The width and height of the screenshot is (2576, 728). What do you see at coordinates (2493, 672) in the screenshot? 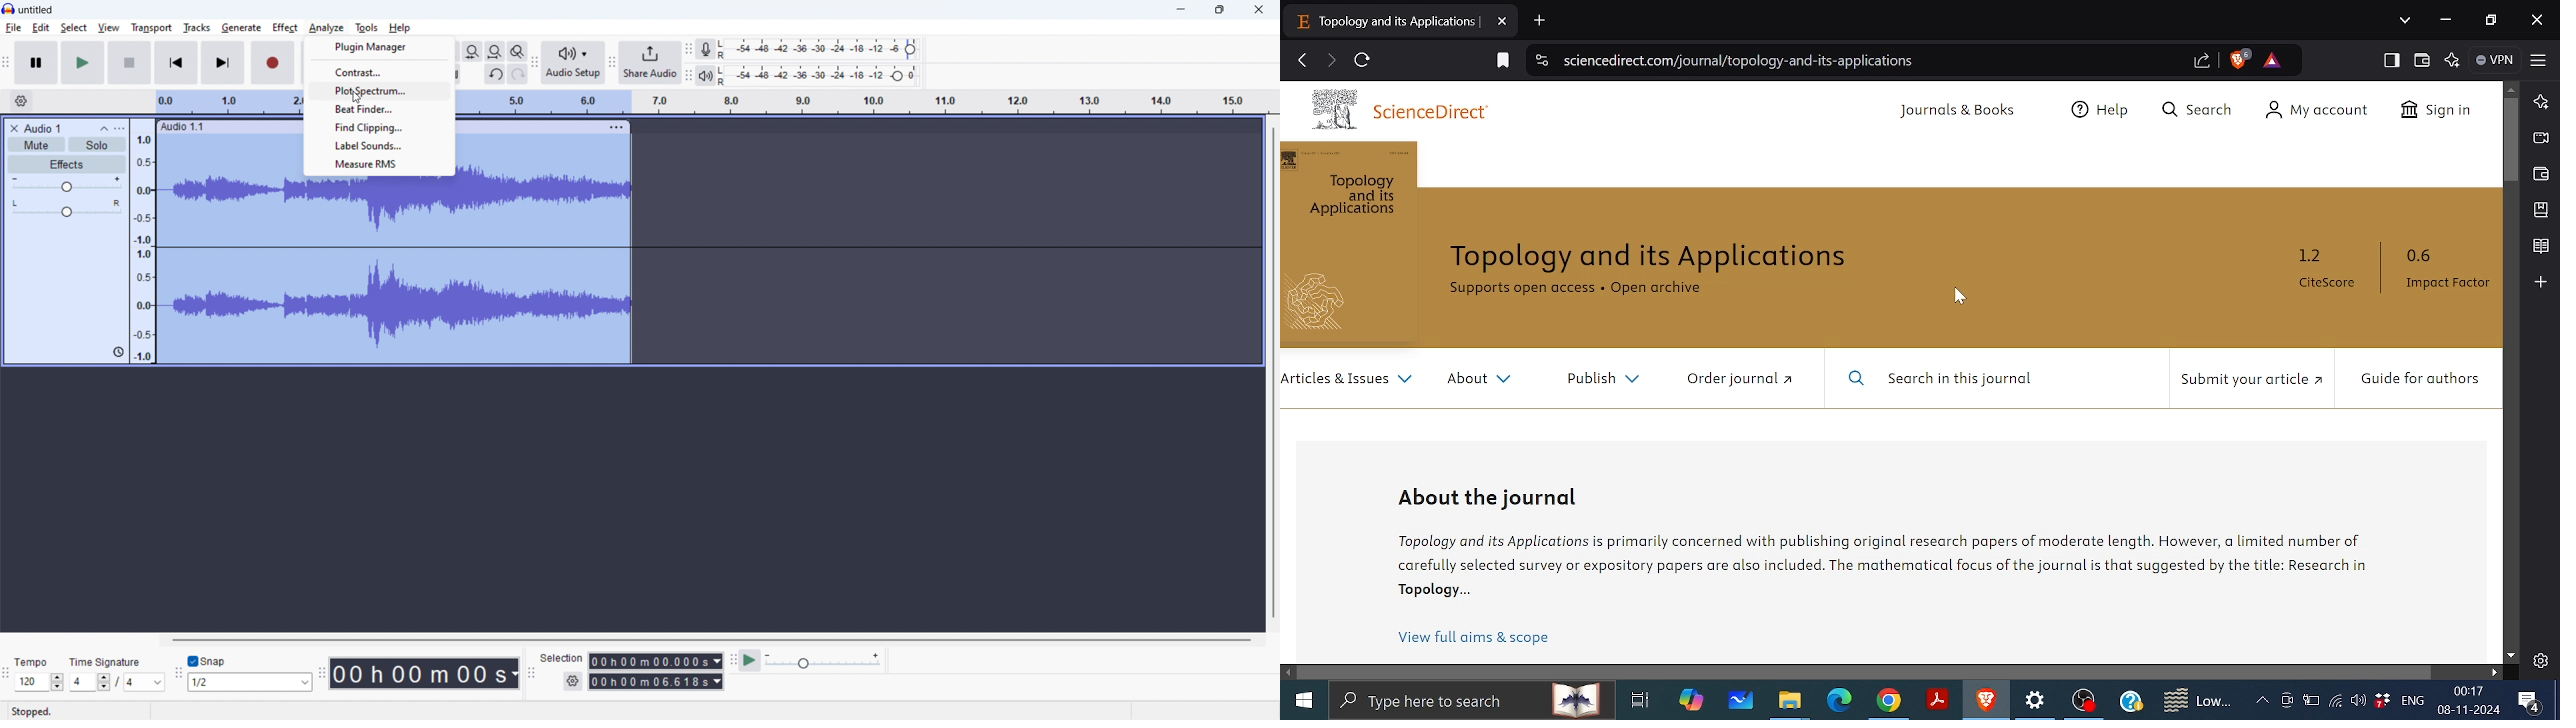
I see `Move right` at bounding box center [2493, 672].